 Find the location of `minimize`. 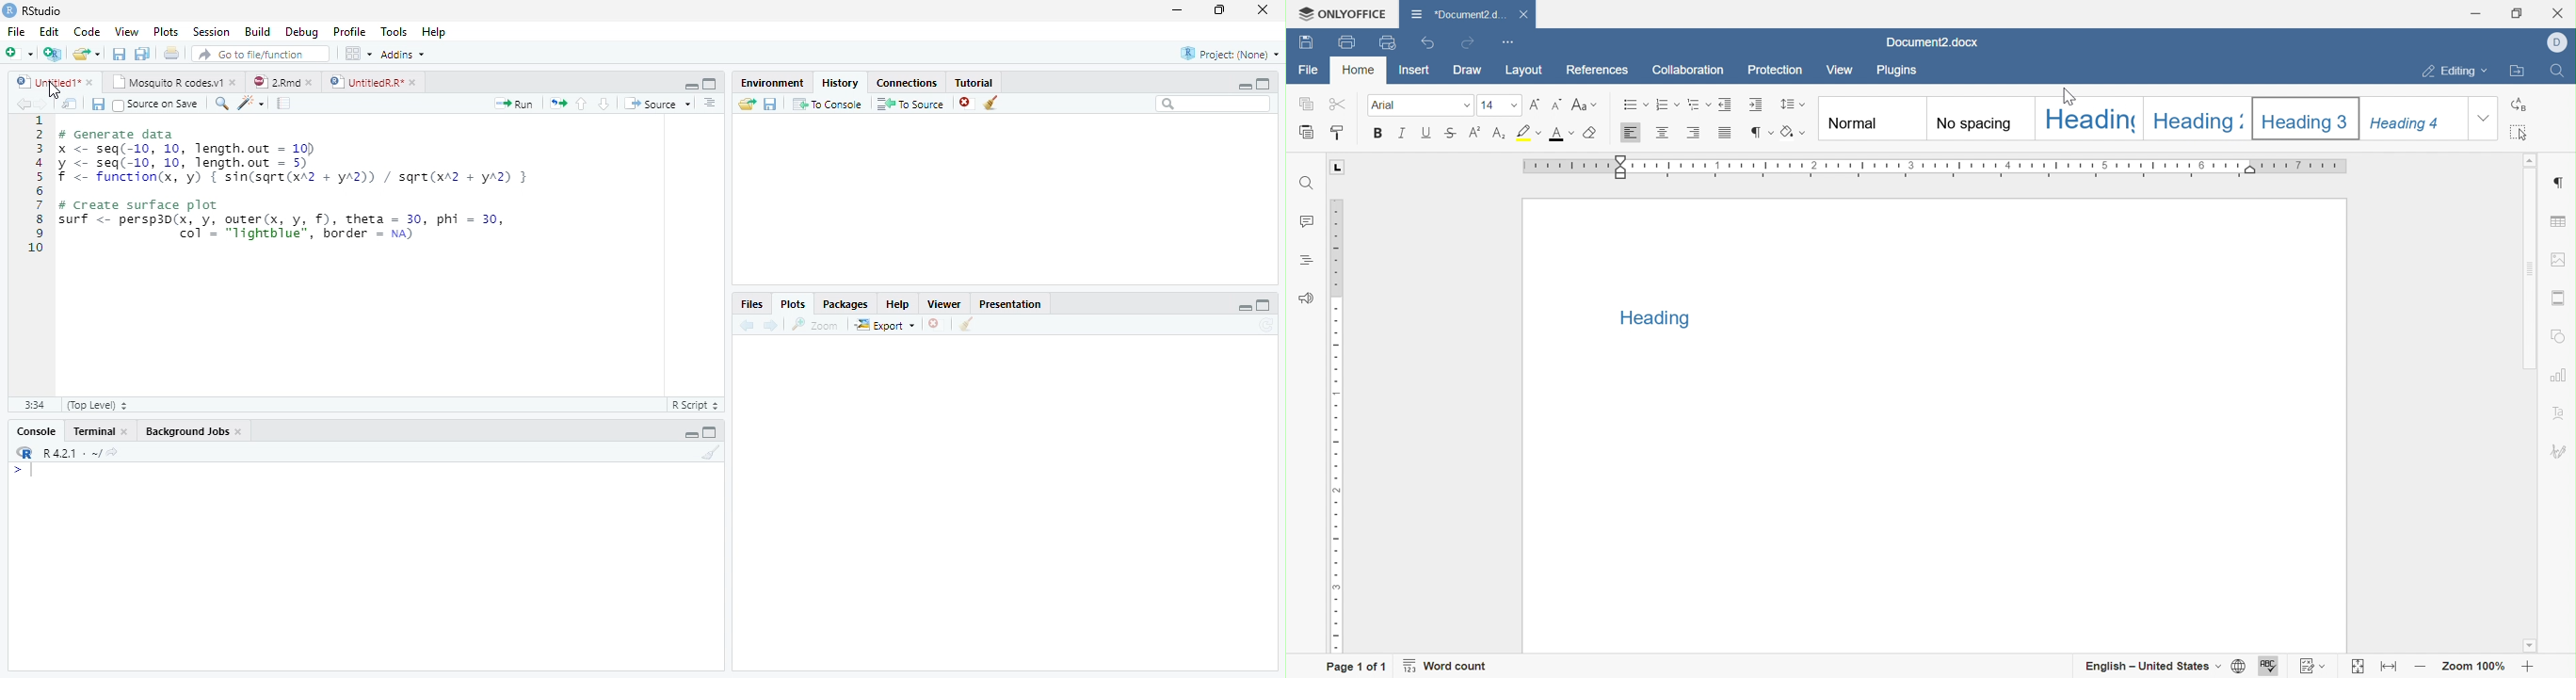

minimize is located at coordinates (1245, 86).